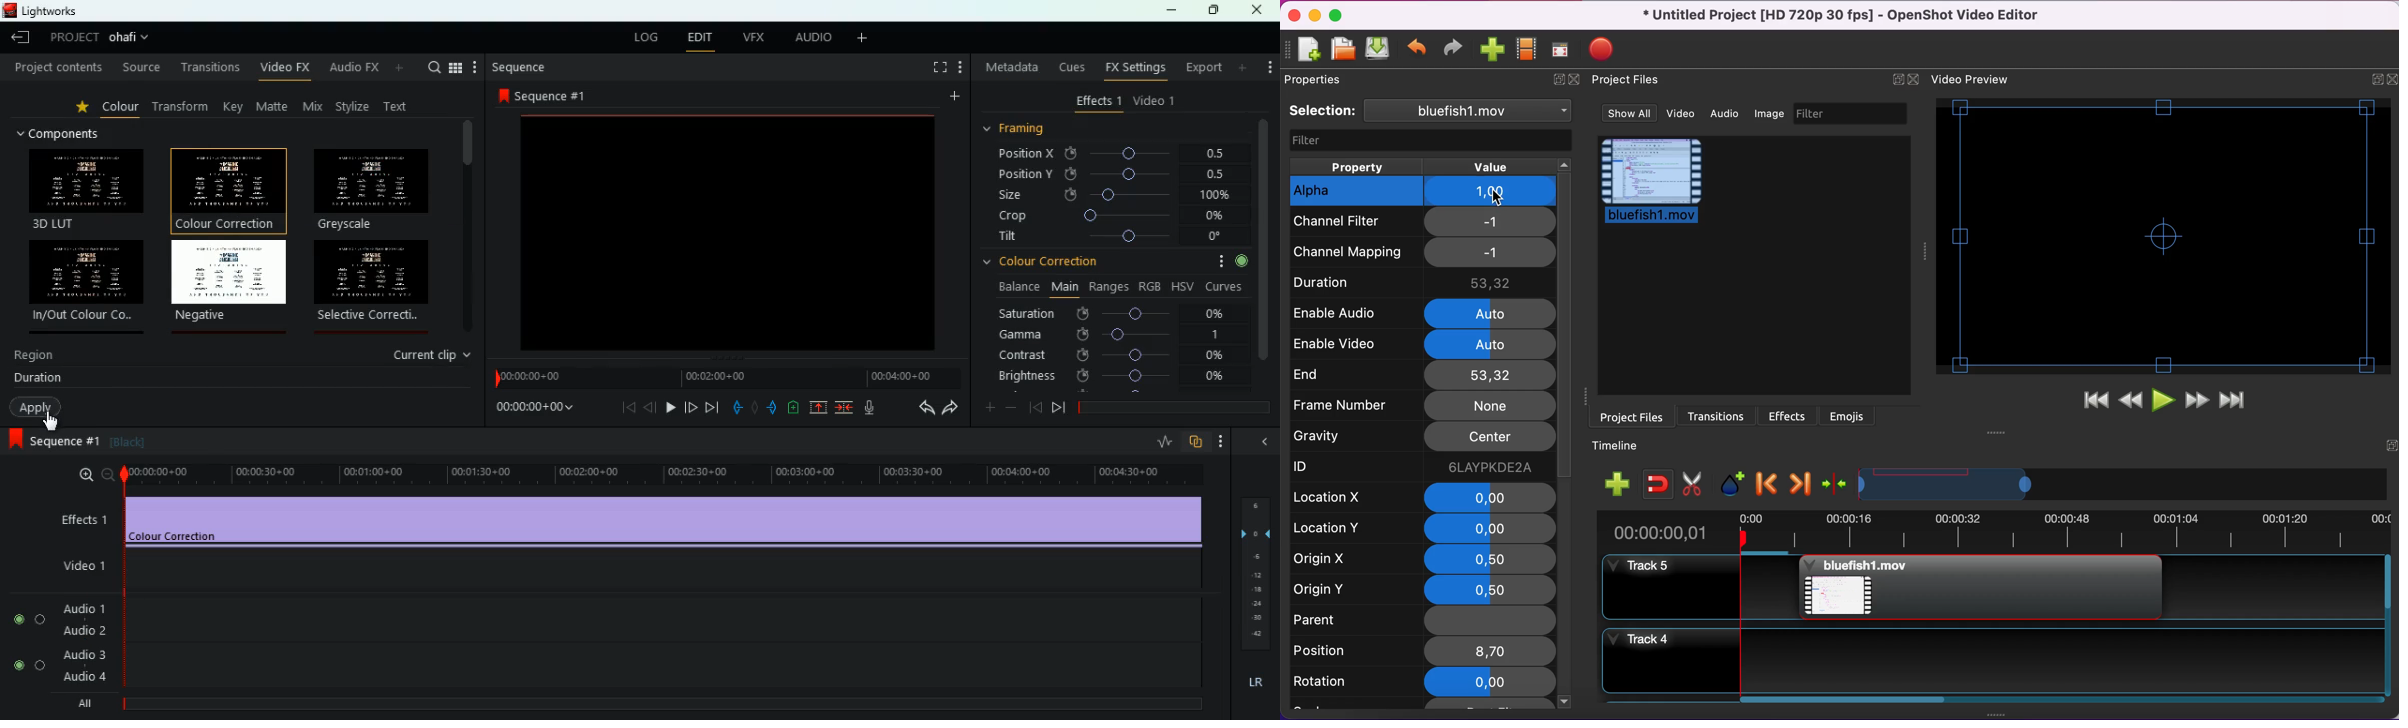 The image size is (2408, 728). I want to click on previous, so click(1033, 407).